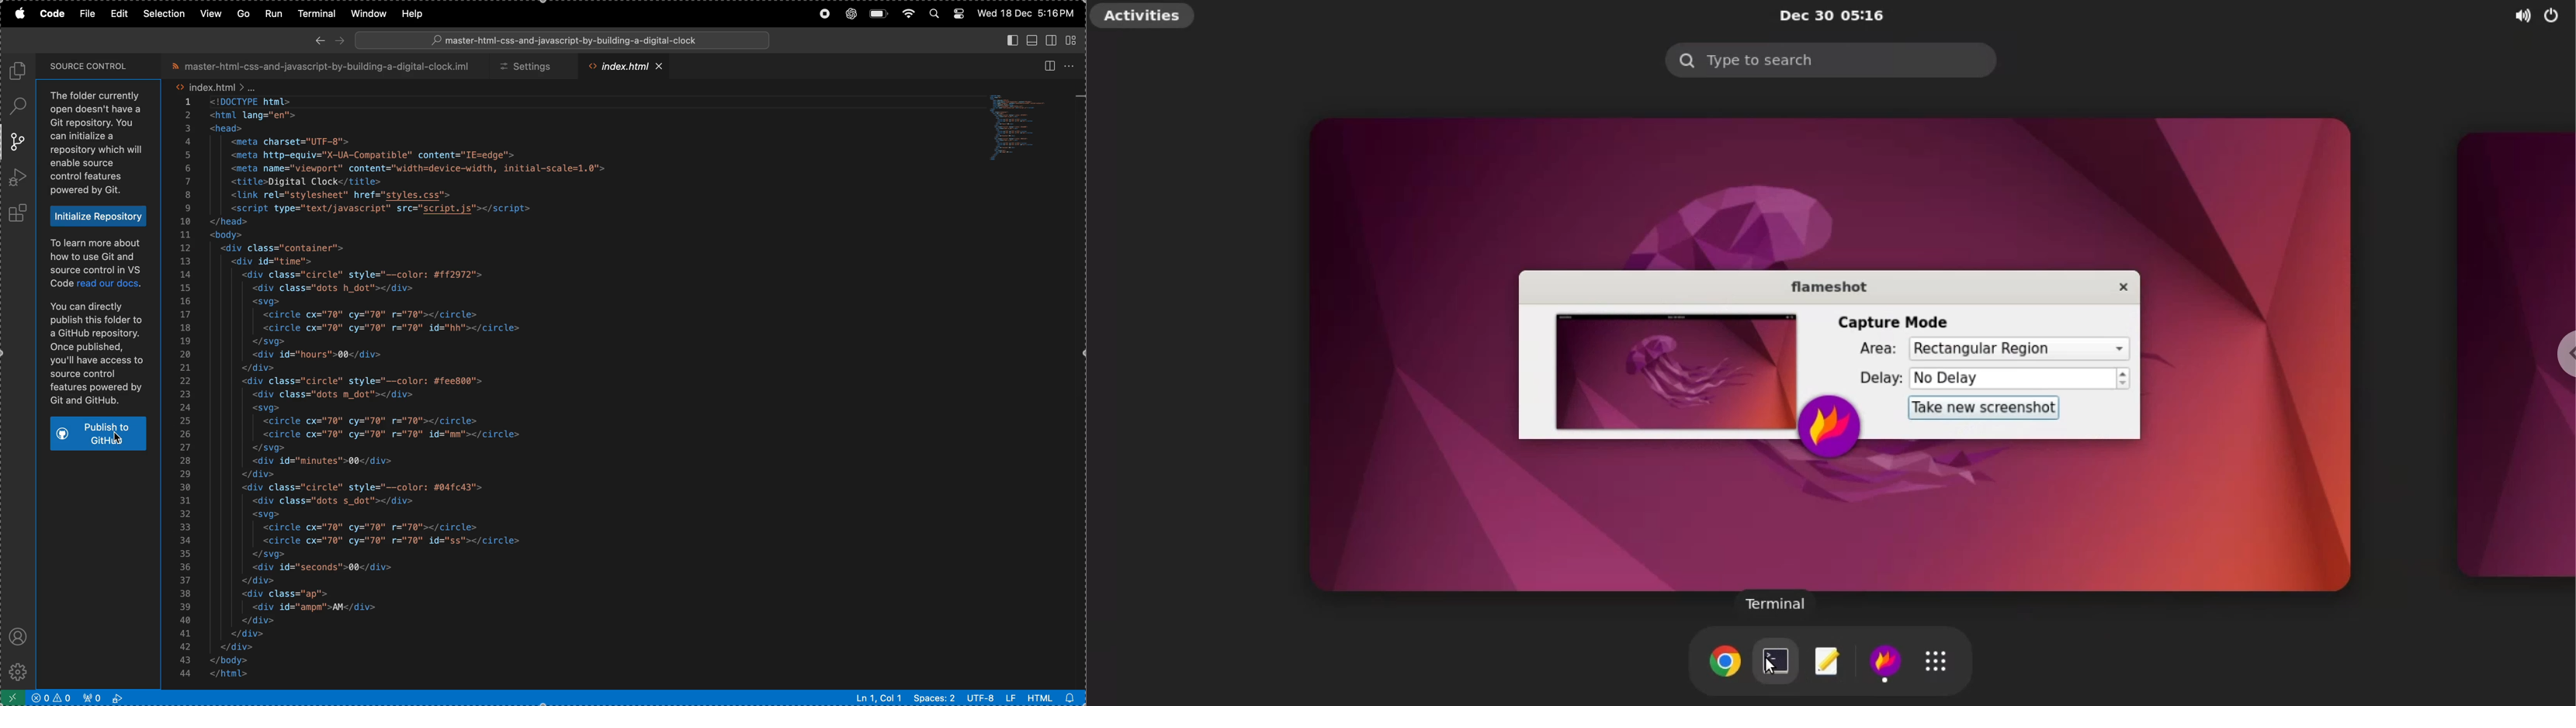  I want to click on <circle cx="70" cy="70" r="70" id="ss"></circle>, so click(395, 542).